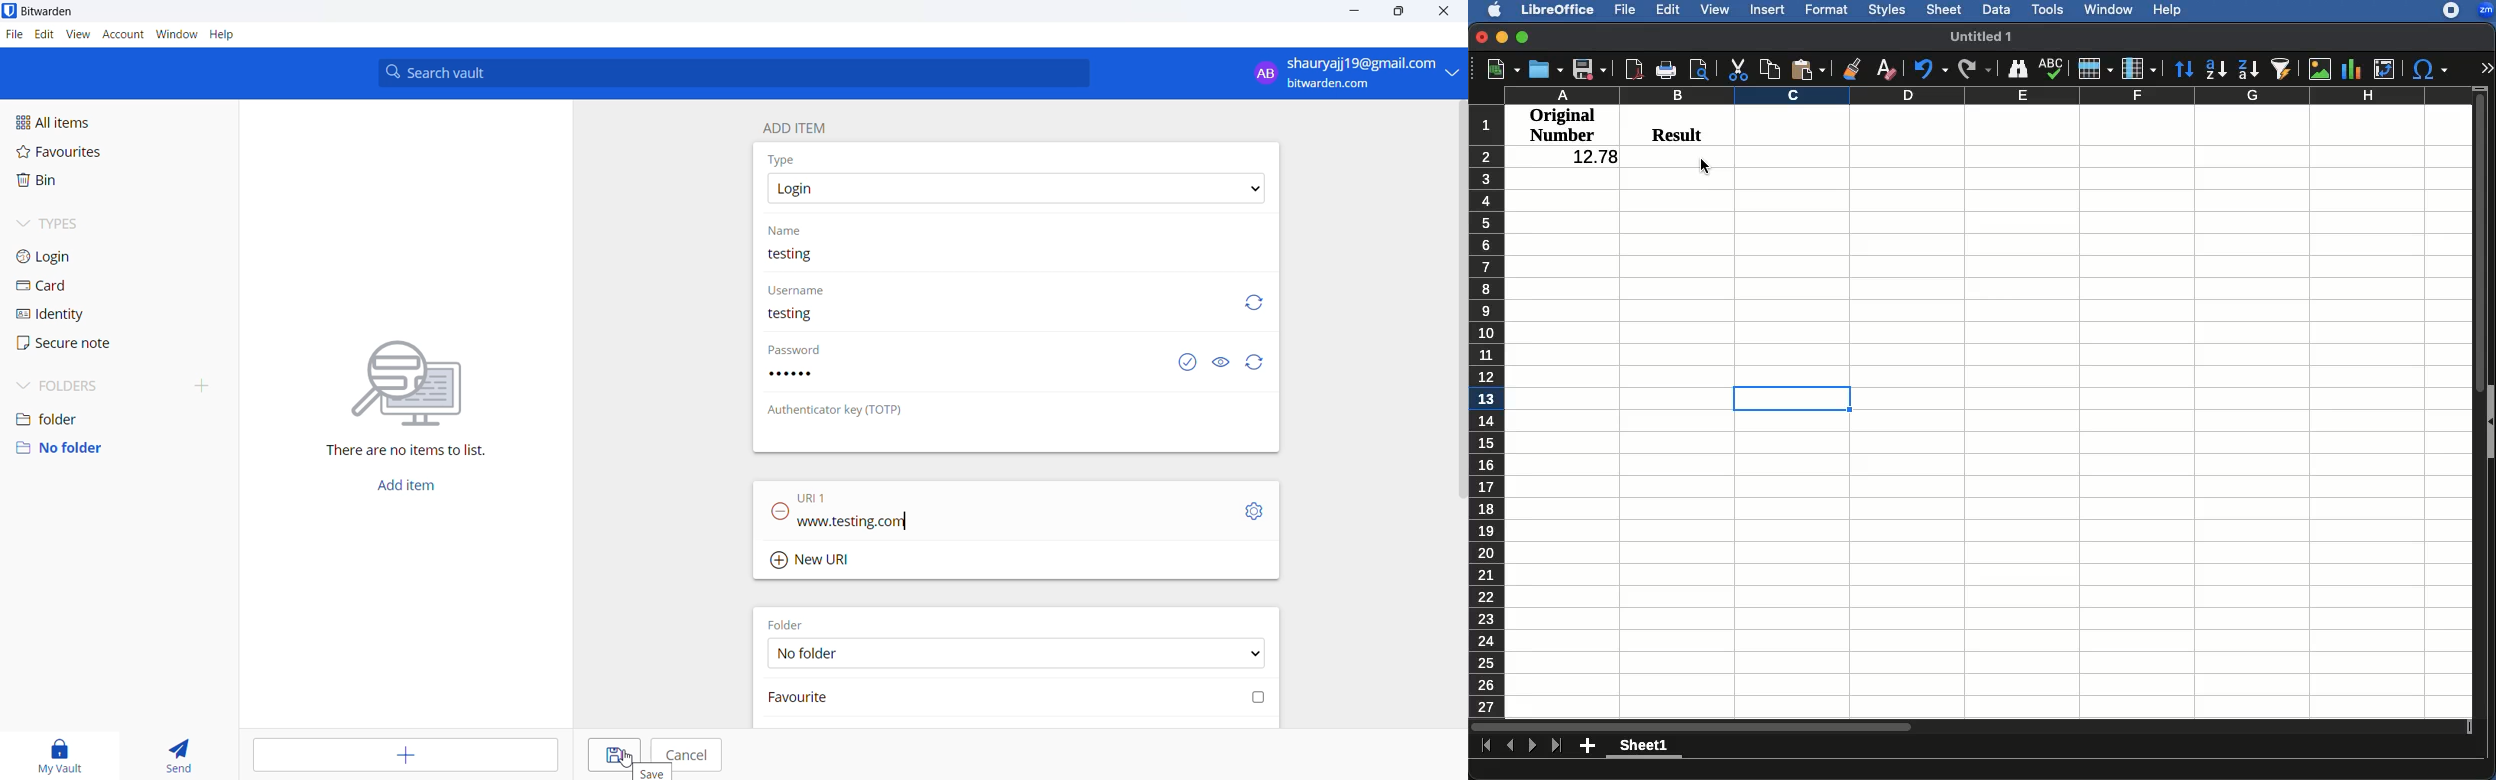 This screenshot has height=784, width=2520. What do you see at coordinates (42, 34) in the screenshot?
I see `edit` at bounding box center [42, 34].